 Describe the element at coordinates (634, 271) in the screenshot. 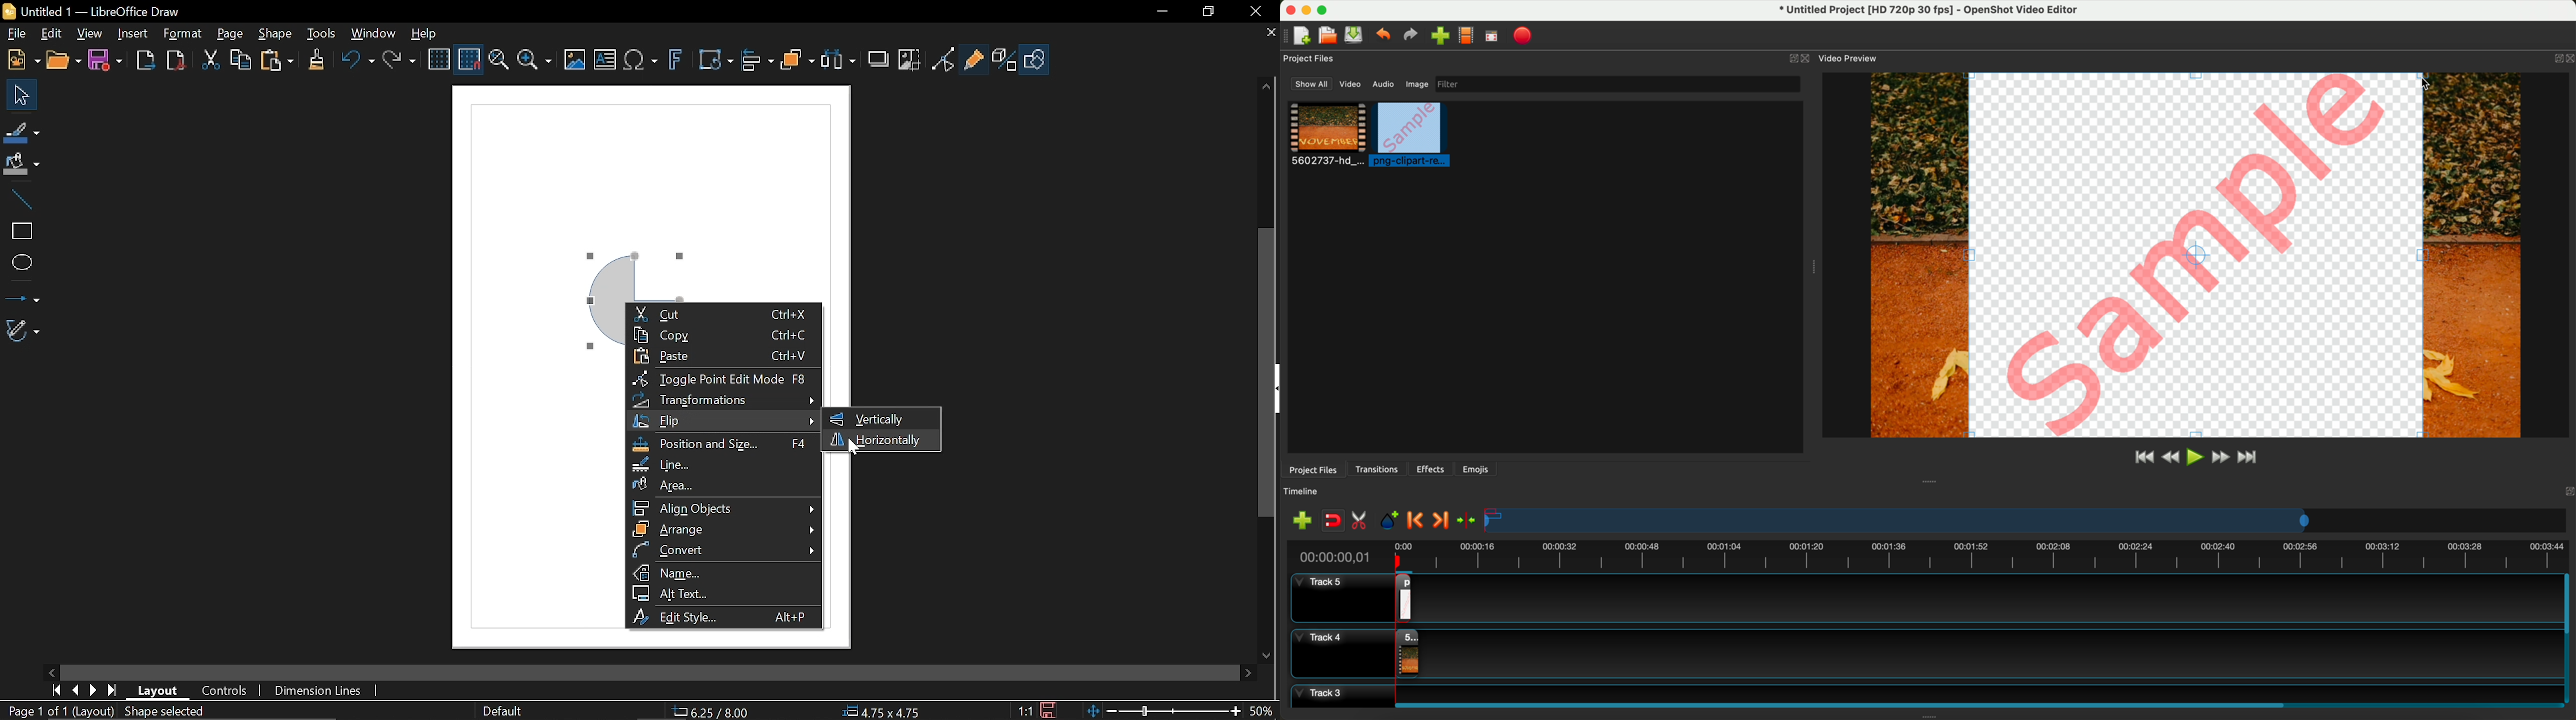

I see `Current object` at that location.